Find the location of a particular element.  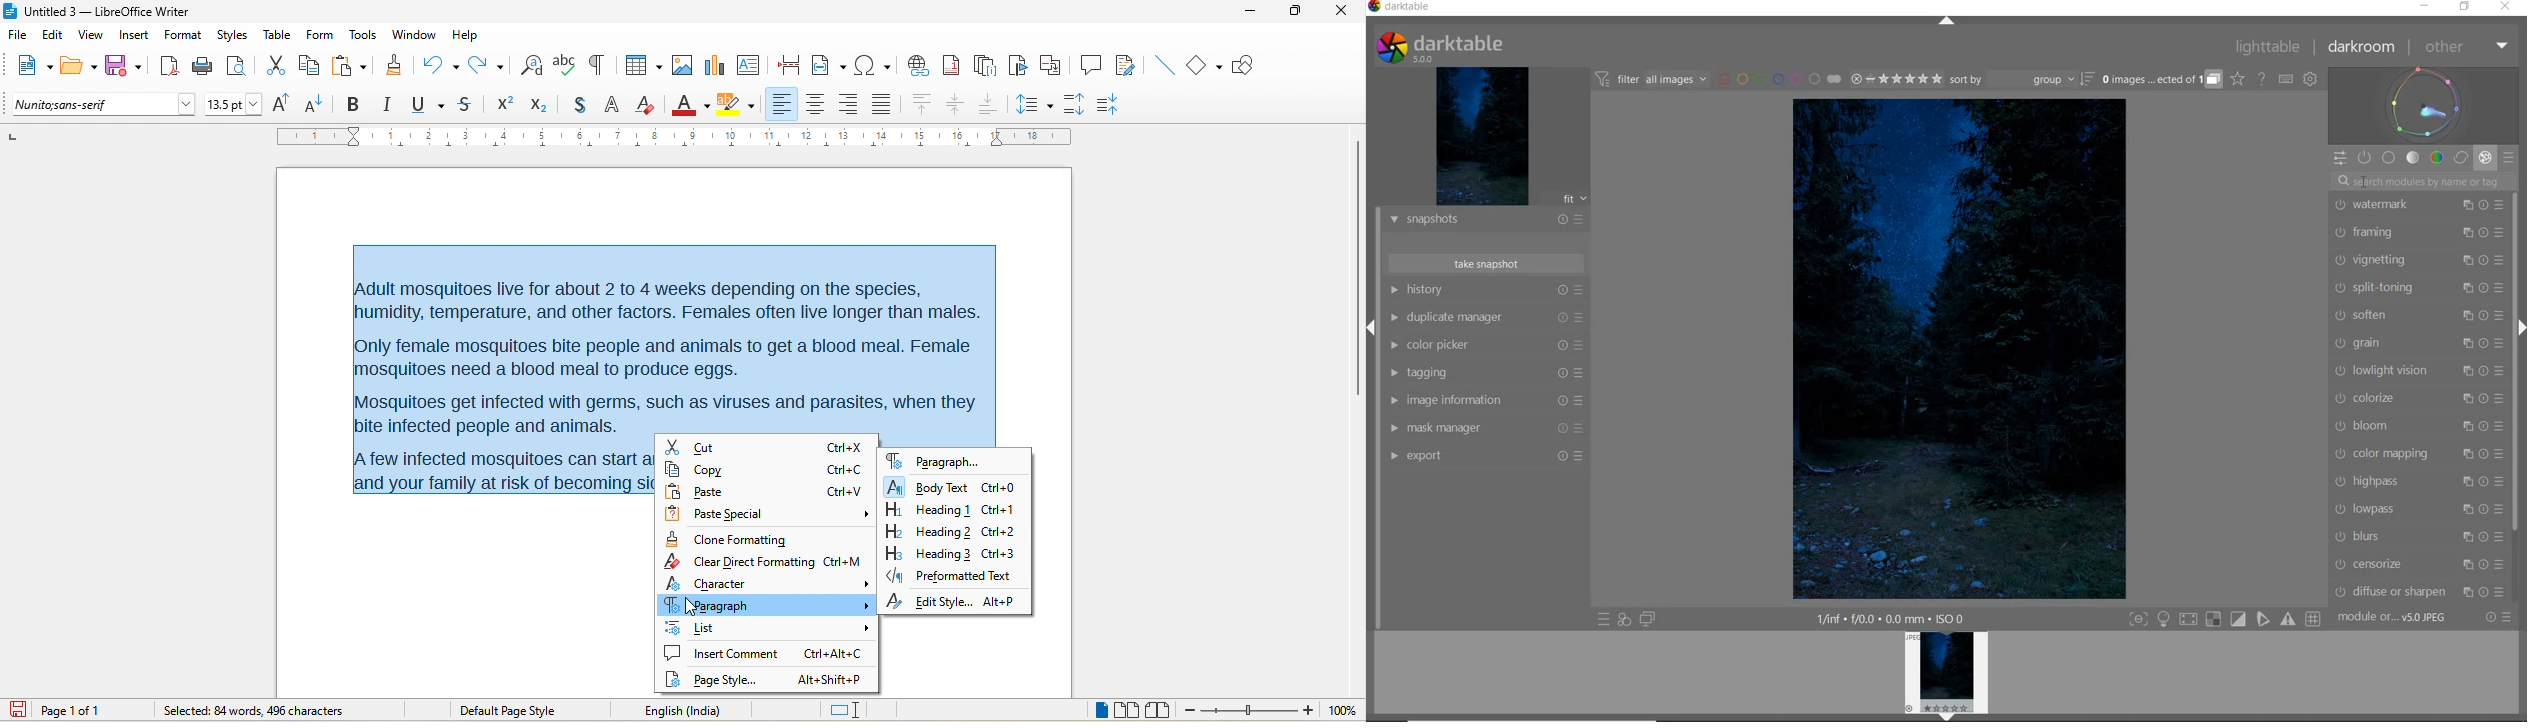

SORT is located at coordinates (2022, 80).